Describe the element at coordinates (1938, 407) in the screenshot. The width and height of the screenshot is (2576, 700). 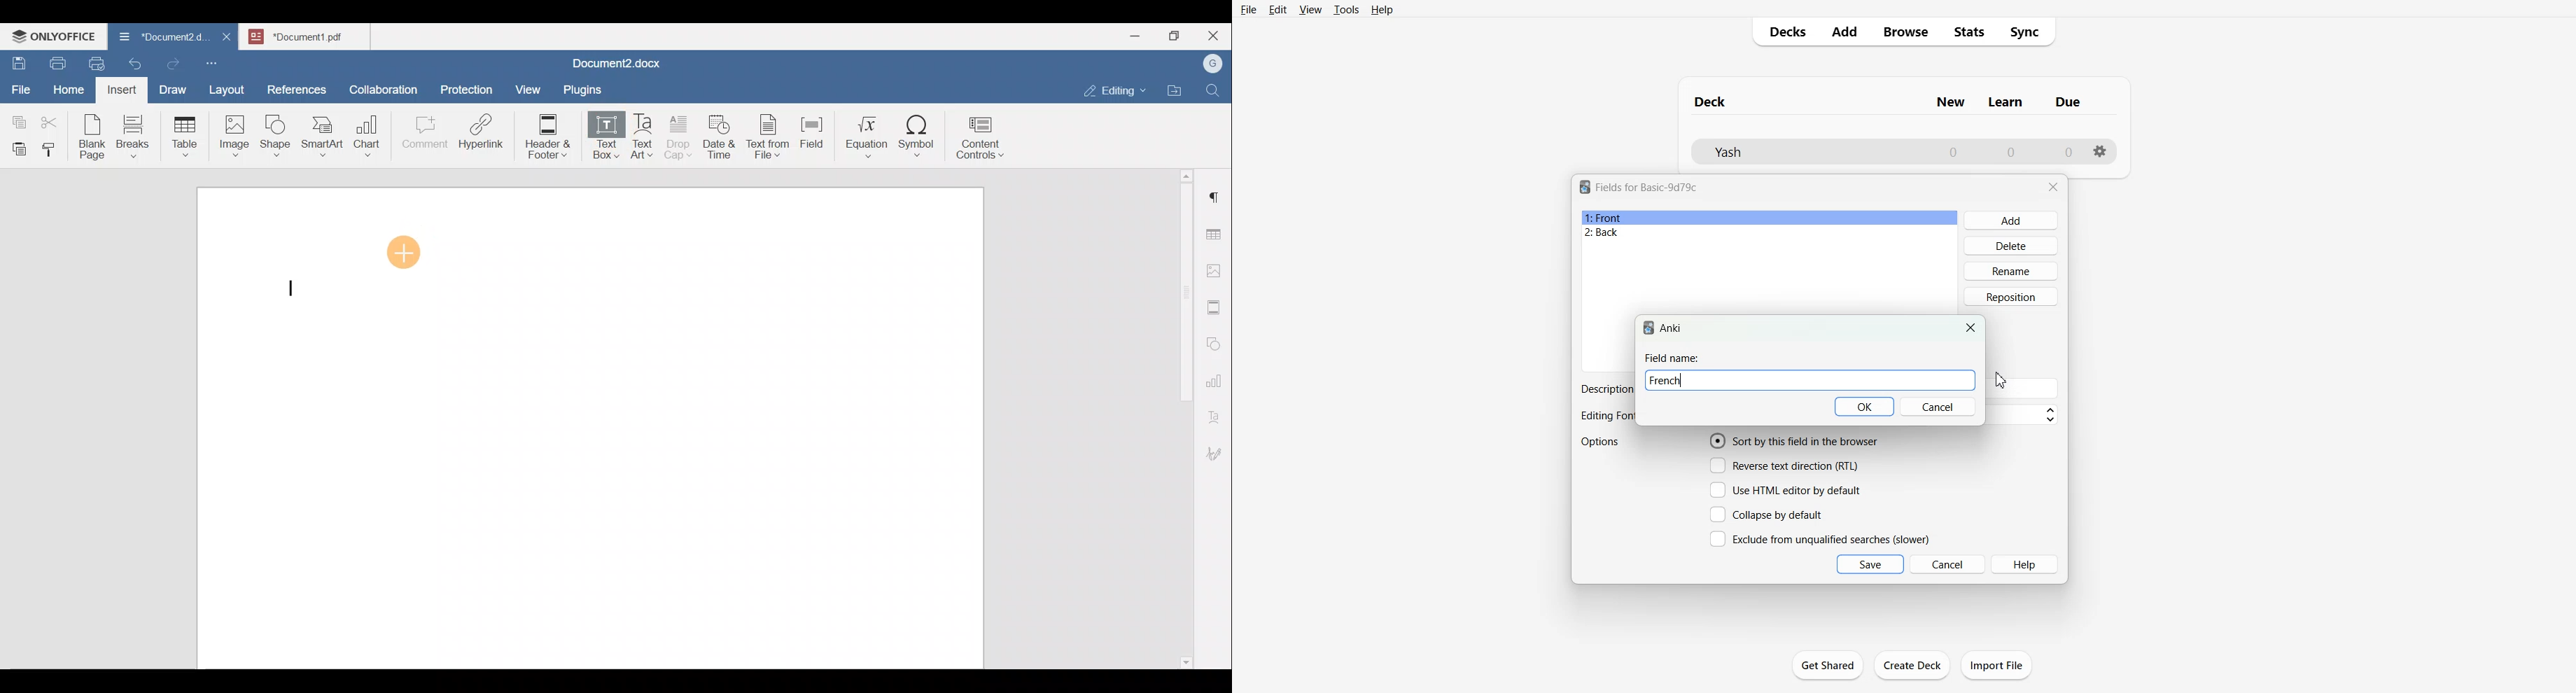
I see `Cancel` at that location.